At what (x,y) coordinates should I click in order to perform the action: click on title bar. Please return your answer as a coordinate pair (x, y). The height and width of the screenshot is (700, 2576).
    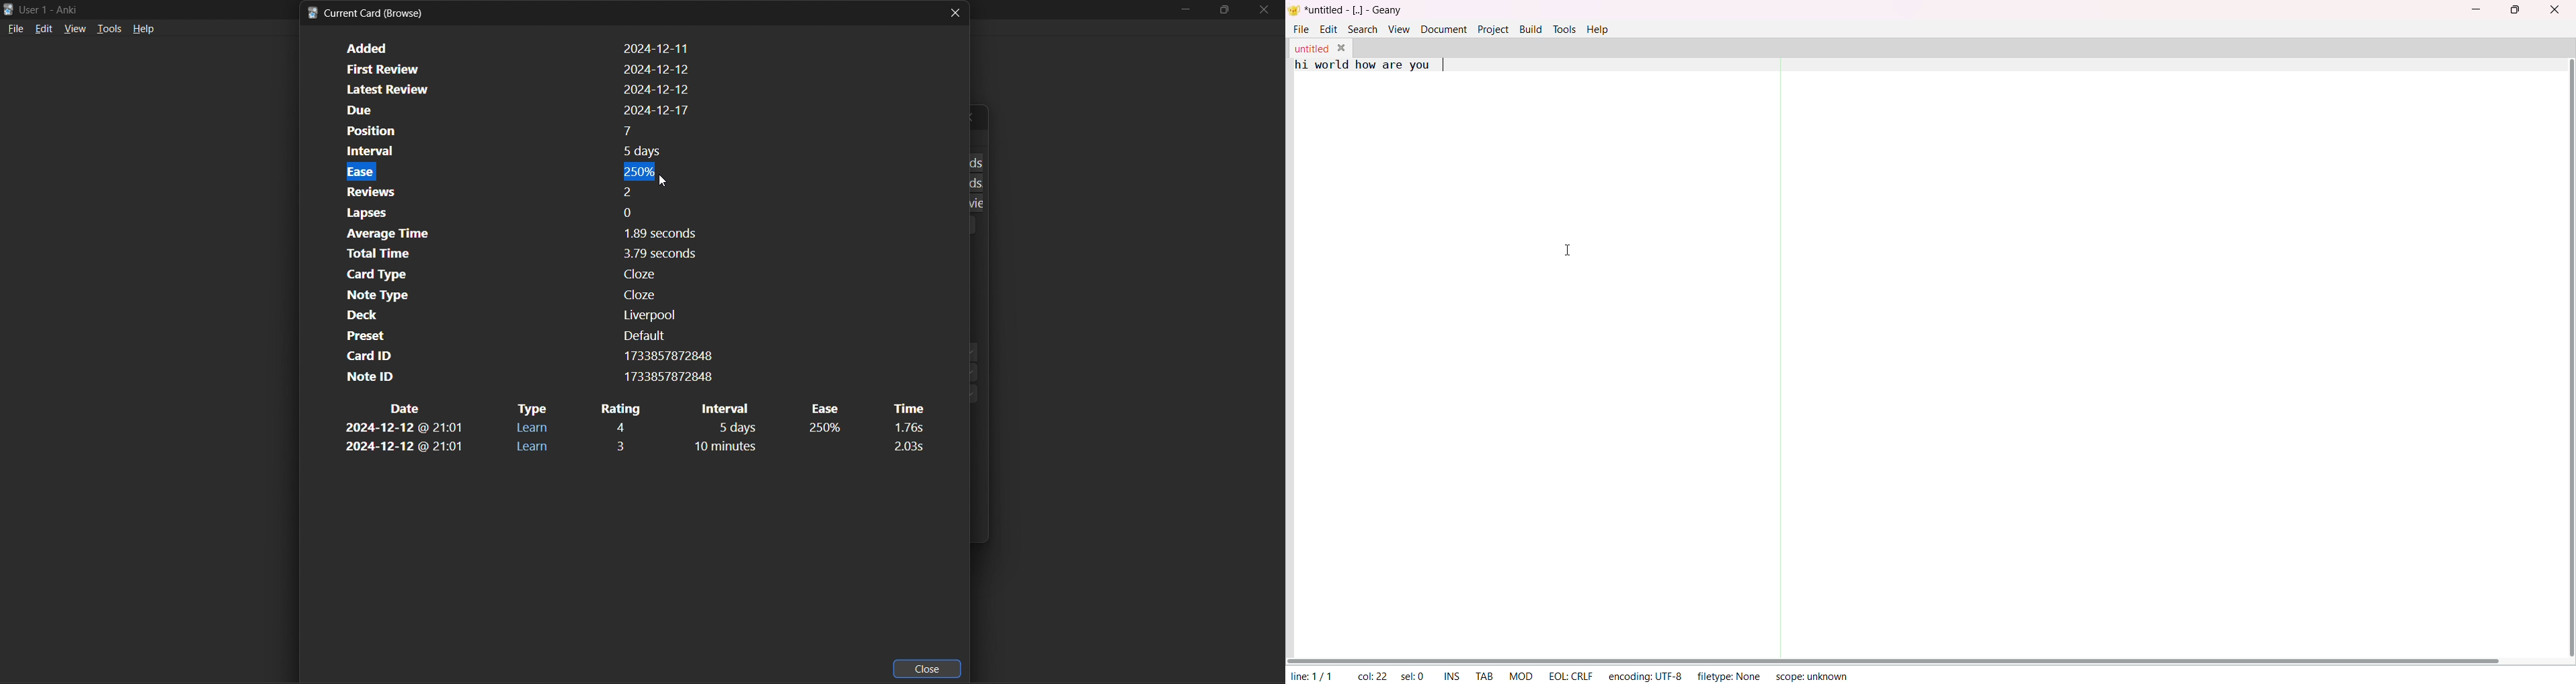
    Looking at the image, I should click on (60, 9).